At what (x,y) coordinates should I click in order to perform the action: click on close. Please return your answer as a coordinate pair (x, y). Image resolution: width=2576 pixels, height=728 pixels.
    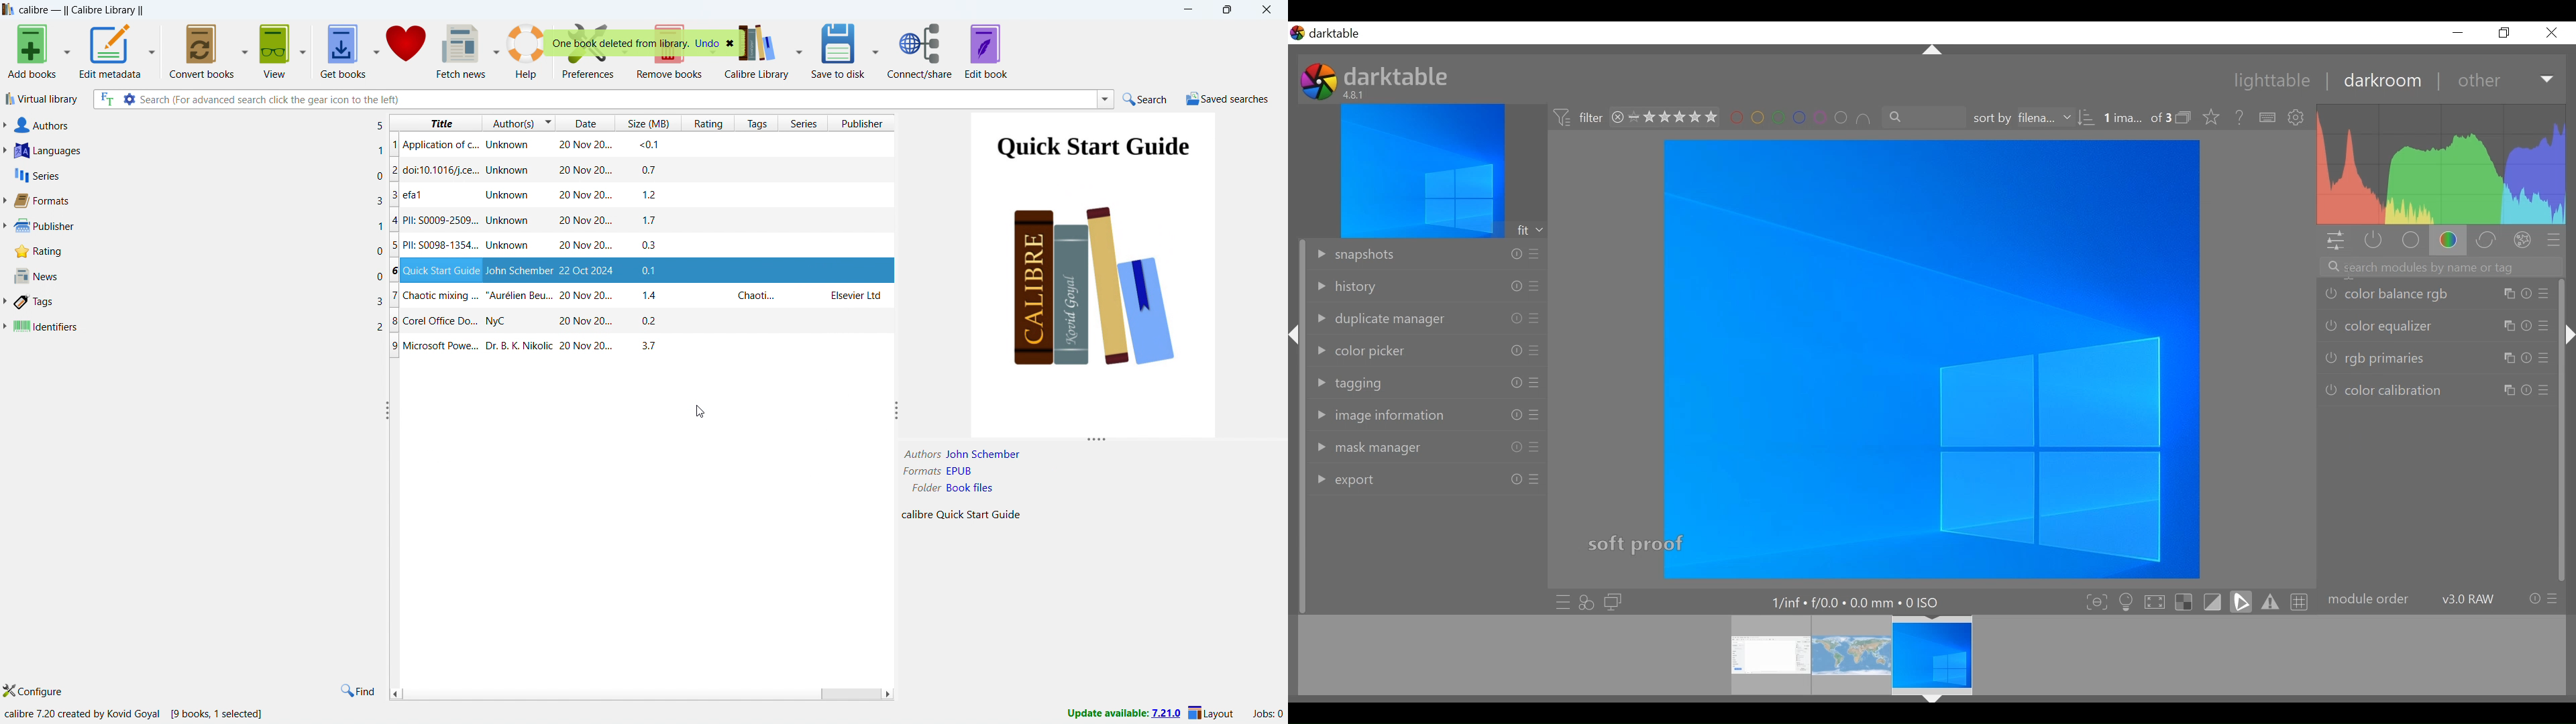
    Looking at the image, I should click on (2551, 33).